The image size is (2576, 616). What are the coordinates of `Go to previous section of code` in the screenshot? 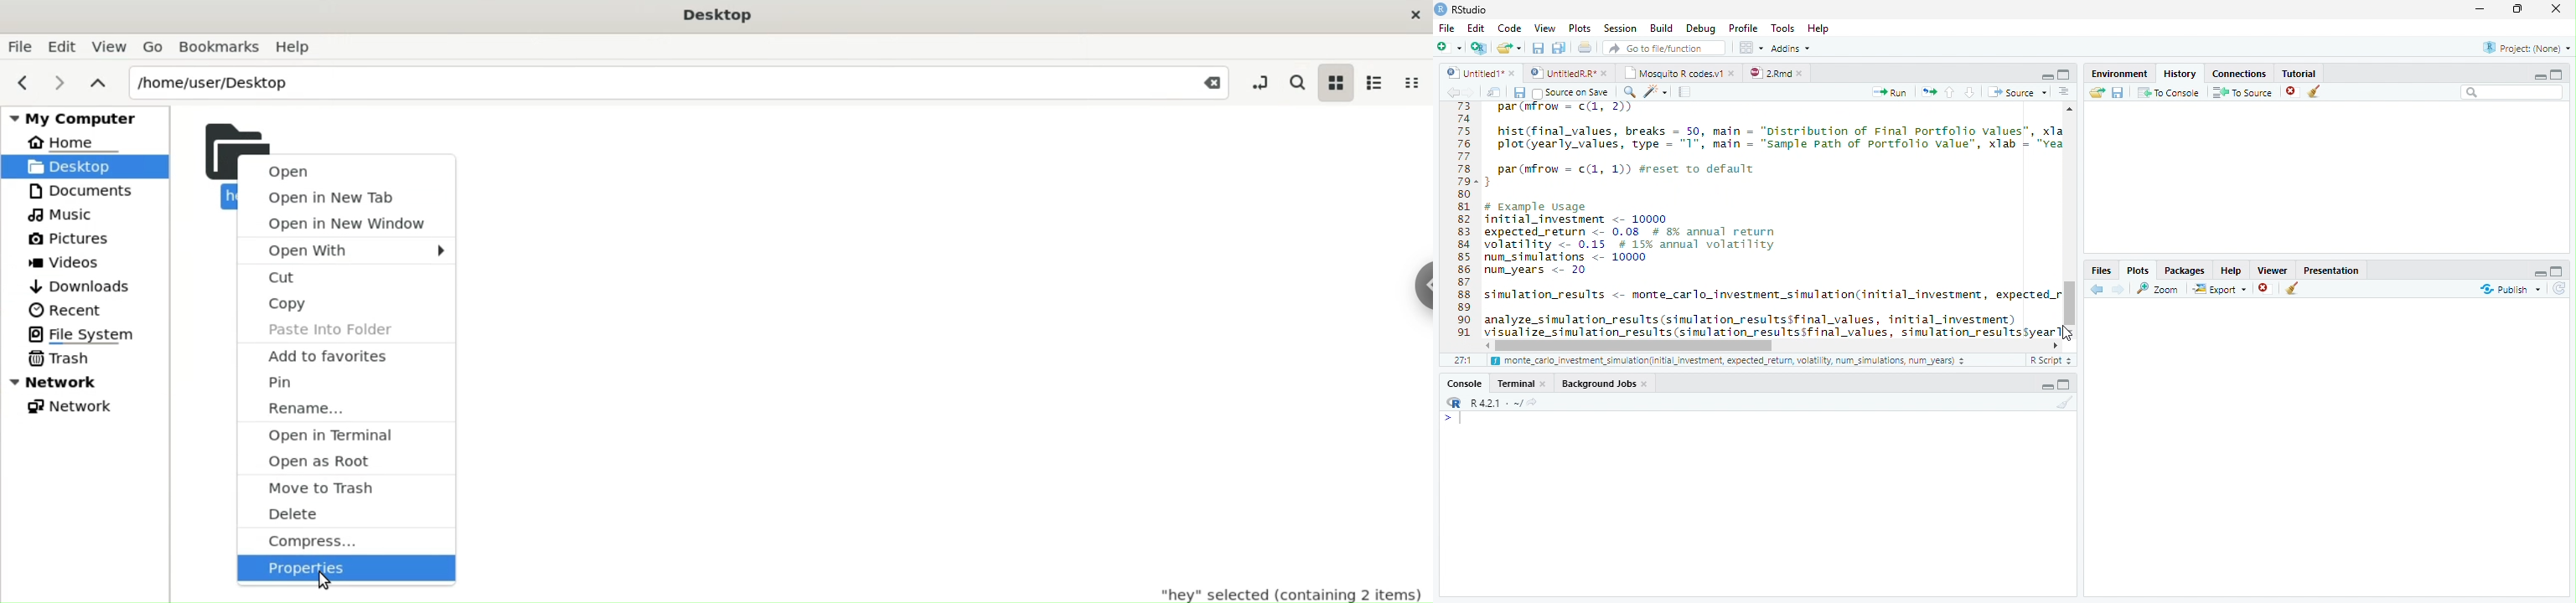 It's located at (1950, 94).